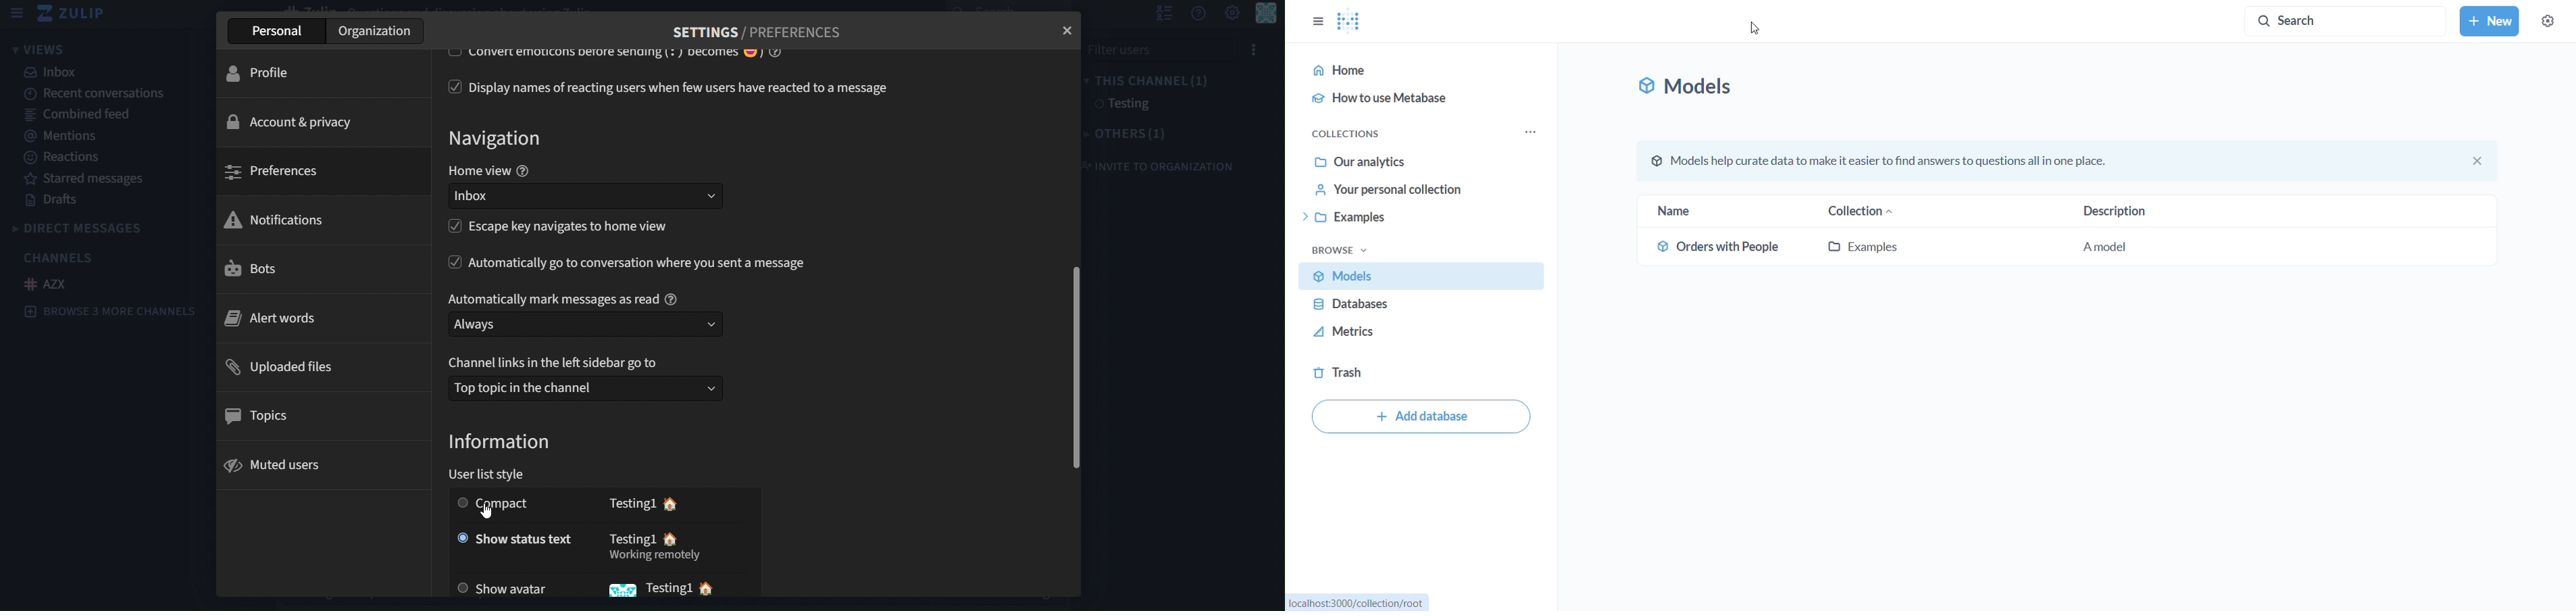 This screenshot has width=2576, height=616. Describe the element at coordinates (275, 317) in the screenshot. I see `alert words` at that location.